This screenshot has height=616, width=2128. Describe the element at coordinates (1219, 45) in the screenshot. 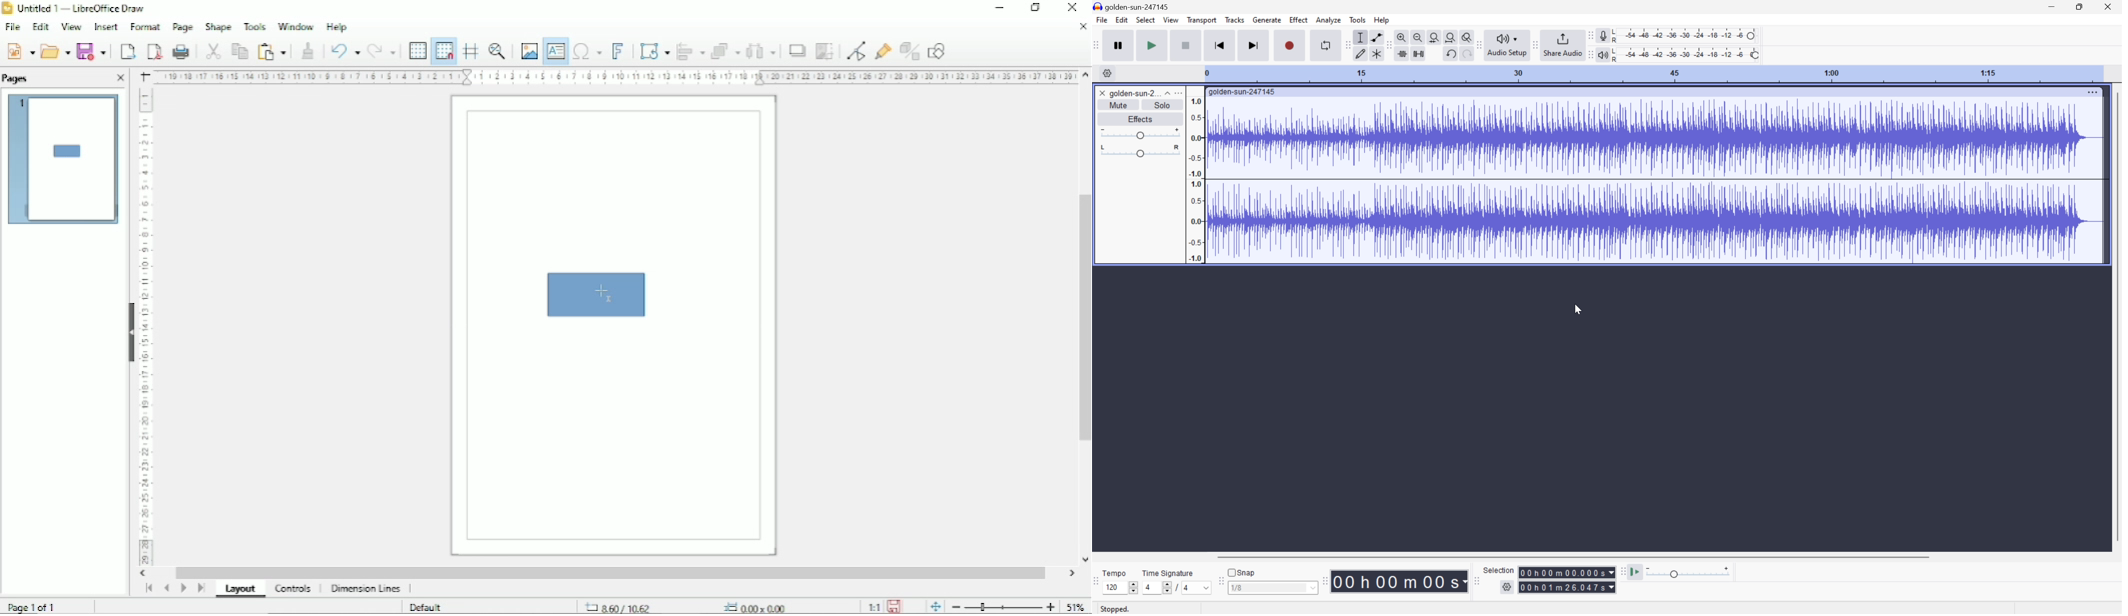

I see `Skip to start` at that location.